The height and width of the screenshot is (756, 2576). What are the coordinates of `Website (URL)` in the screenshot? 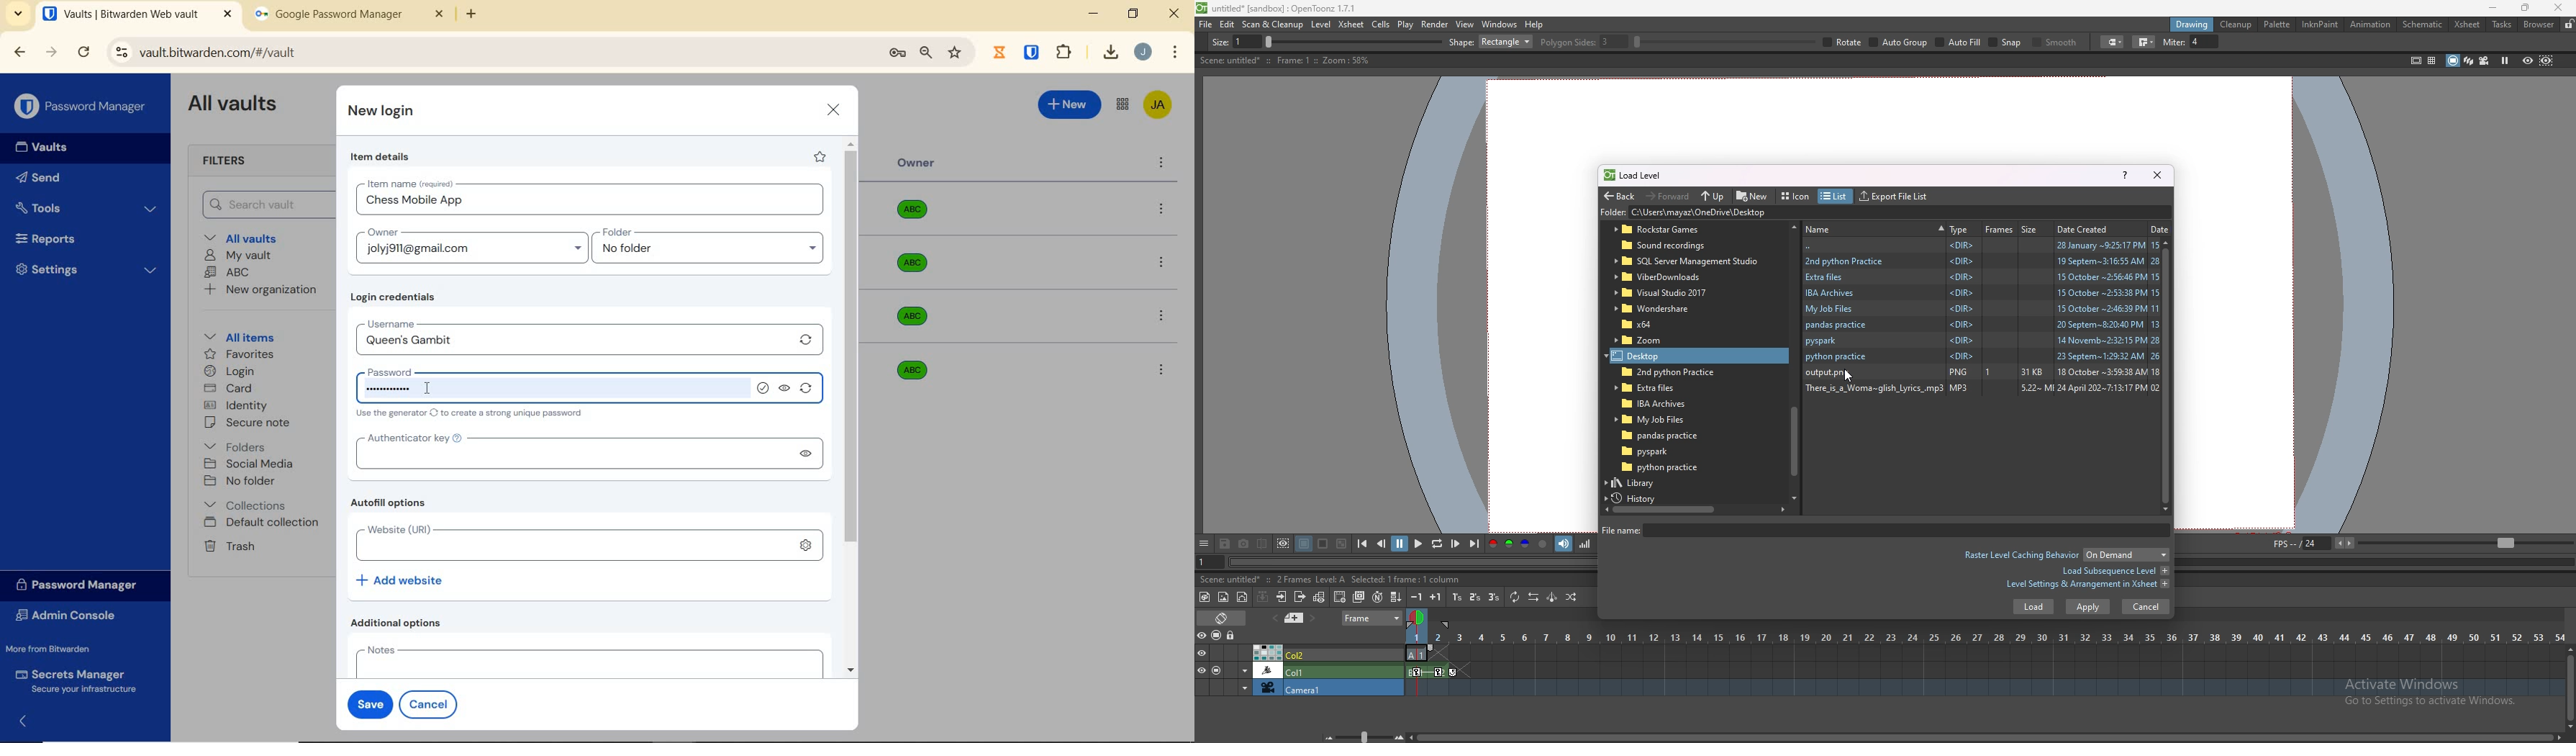 It's located at (566, 543).